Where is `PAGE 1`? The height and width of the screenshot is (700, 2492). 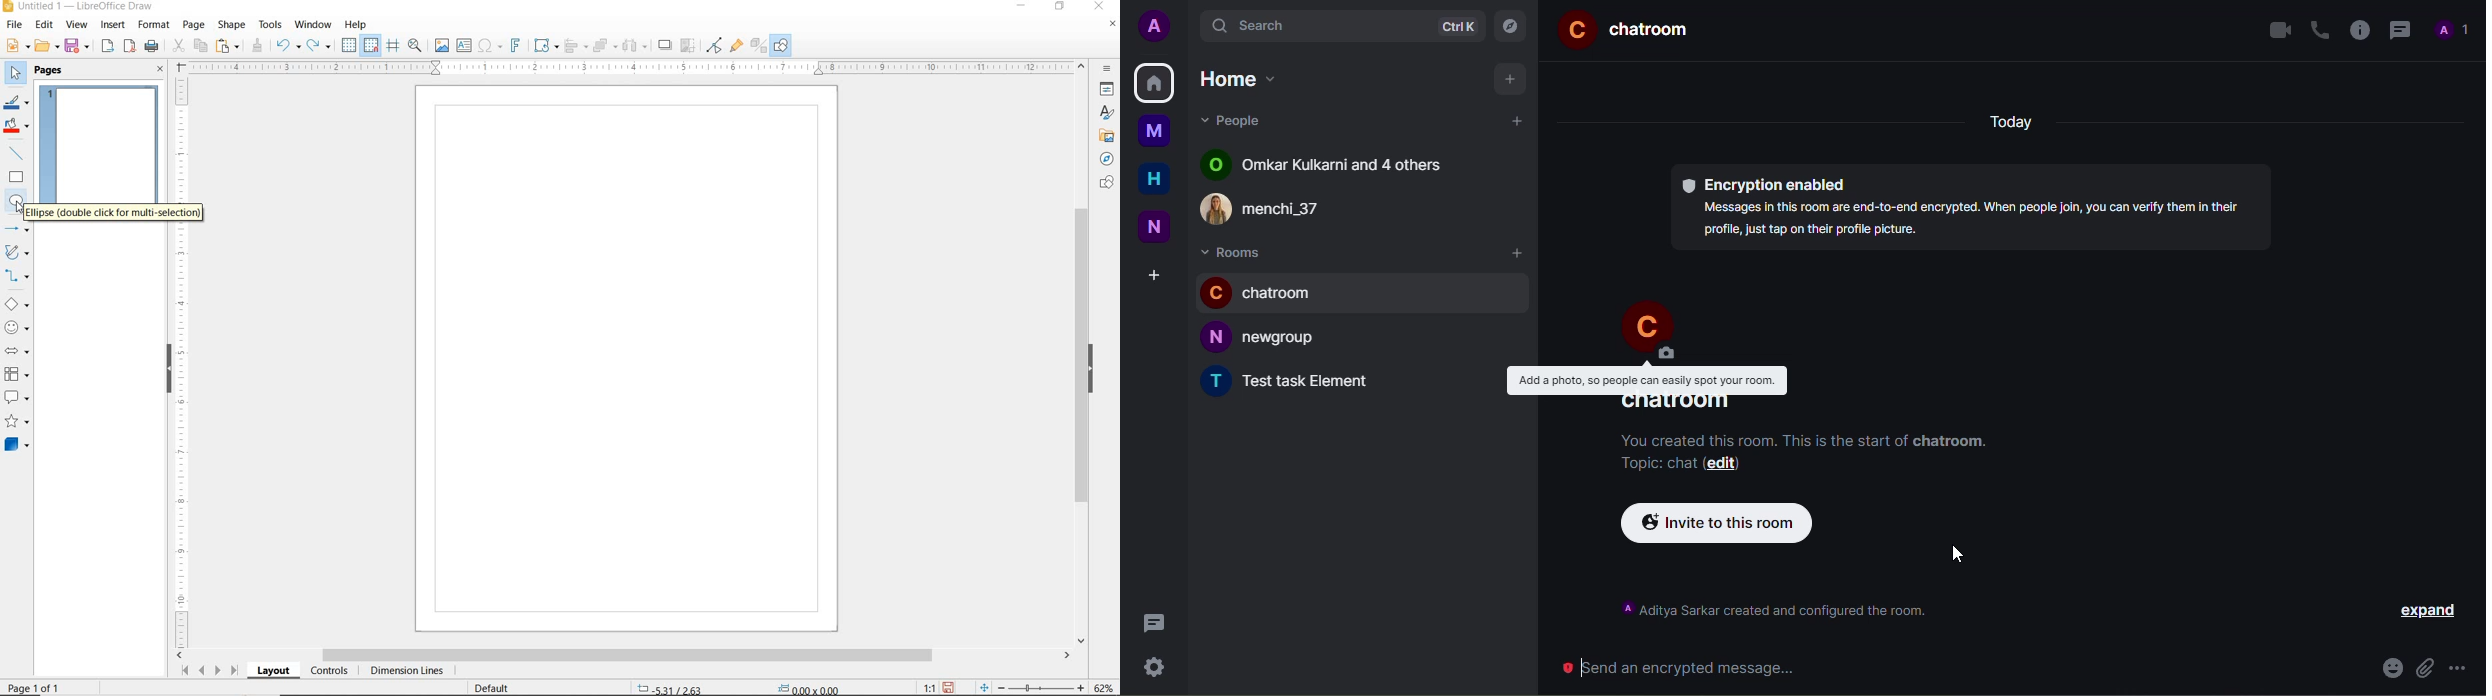 PAGE 1 is located at coordinates (99, 156).